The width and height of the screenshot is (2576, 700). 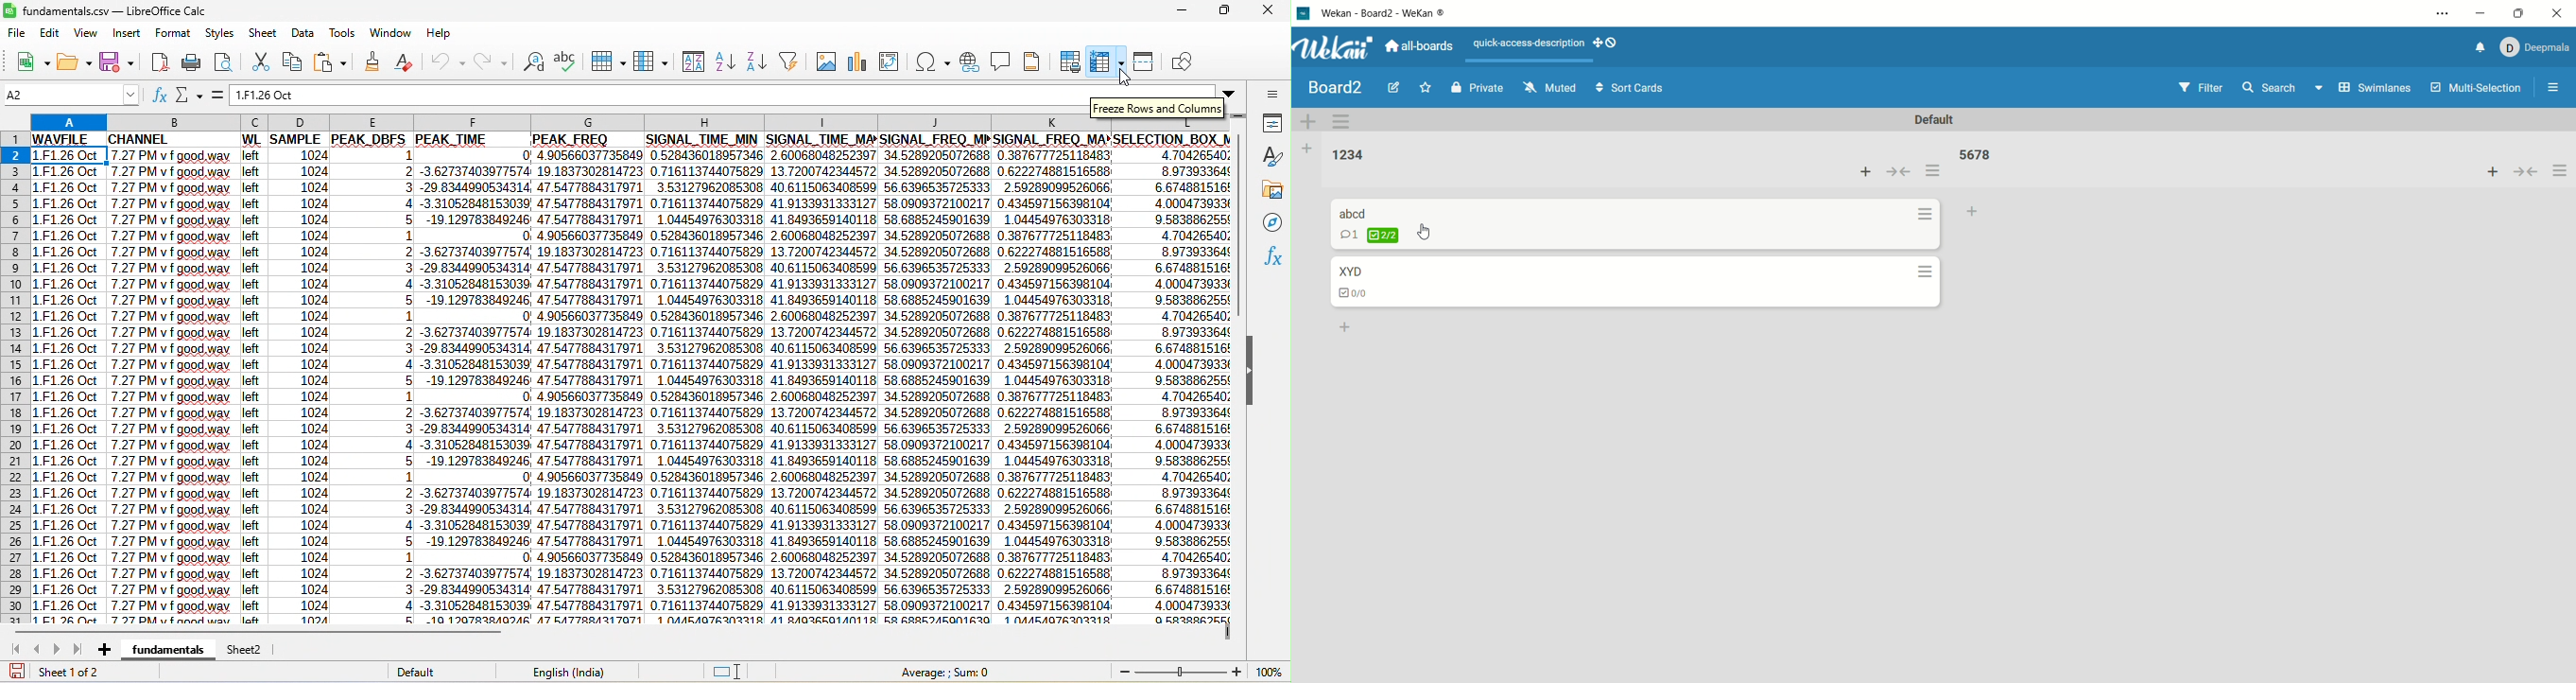 What do you see at coordinates (690, 62) in the screenshot?
I see `sort` at bounding box center [690, 62].